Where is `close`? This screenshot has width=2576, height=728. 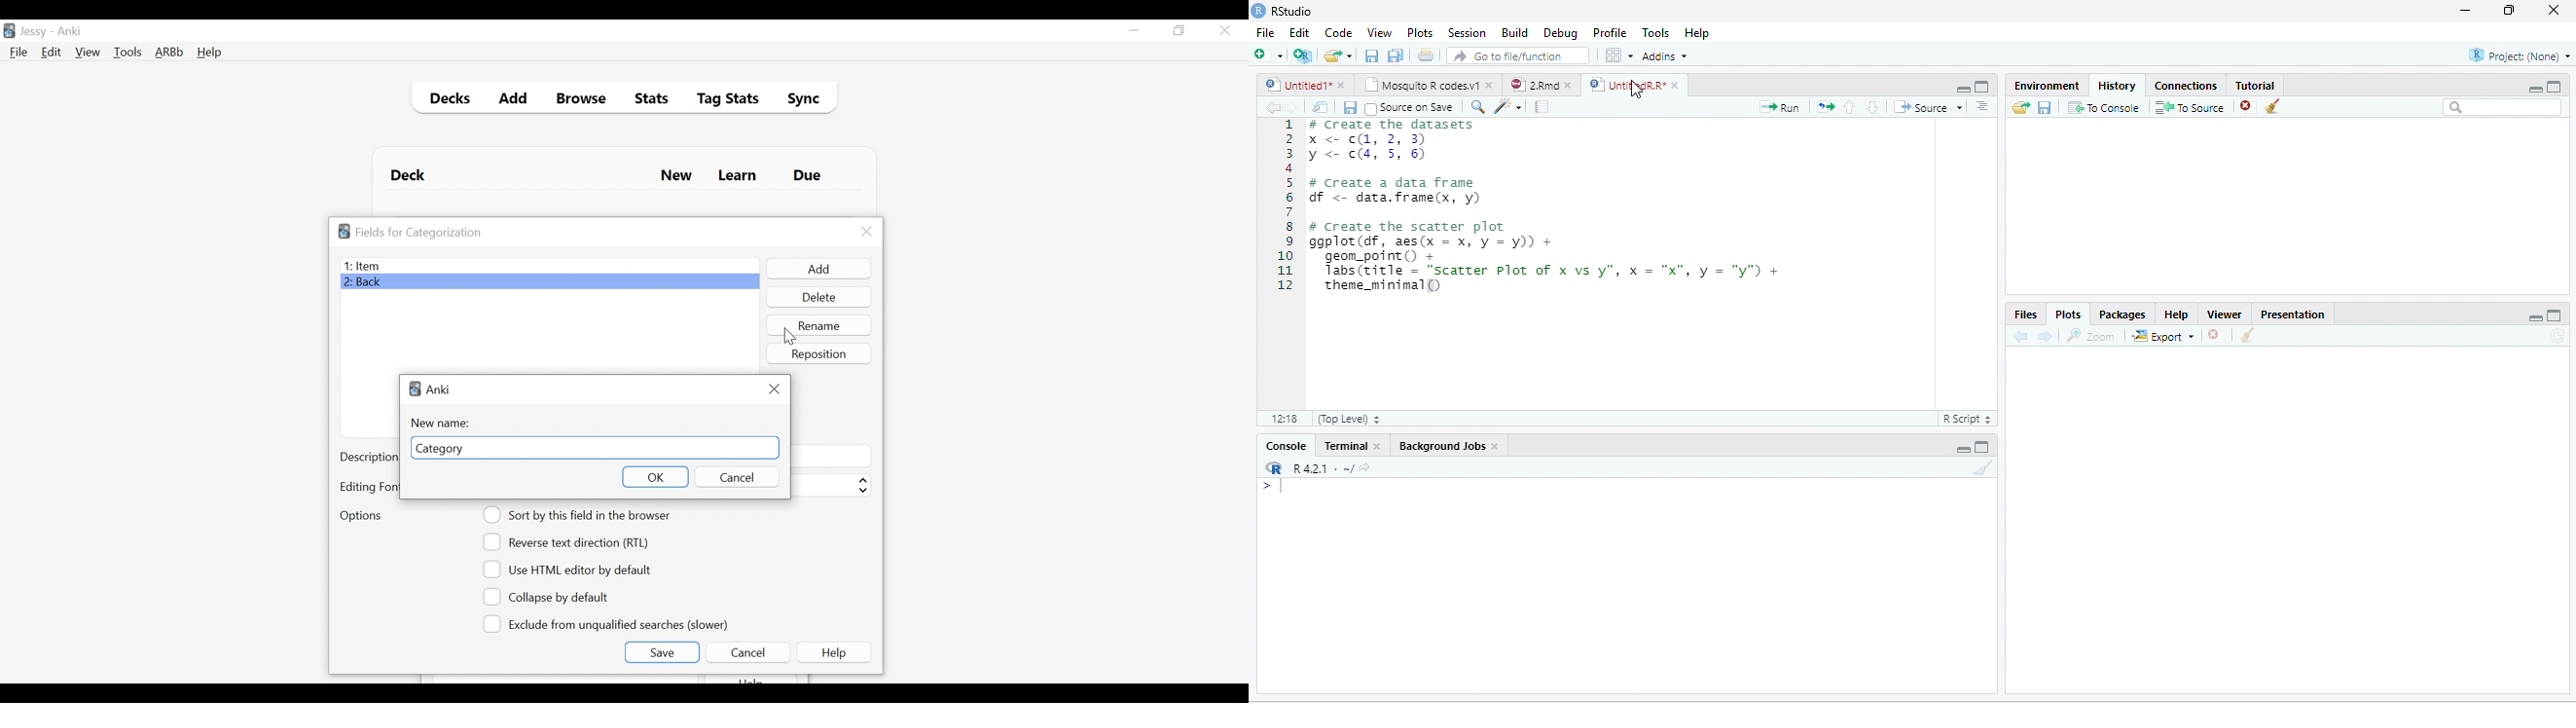 close is located at coordinates (1675, 85).